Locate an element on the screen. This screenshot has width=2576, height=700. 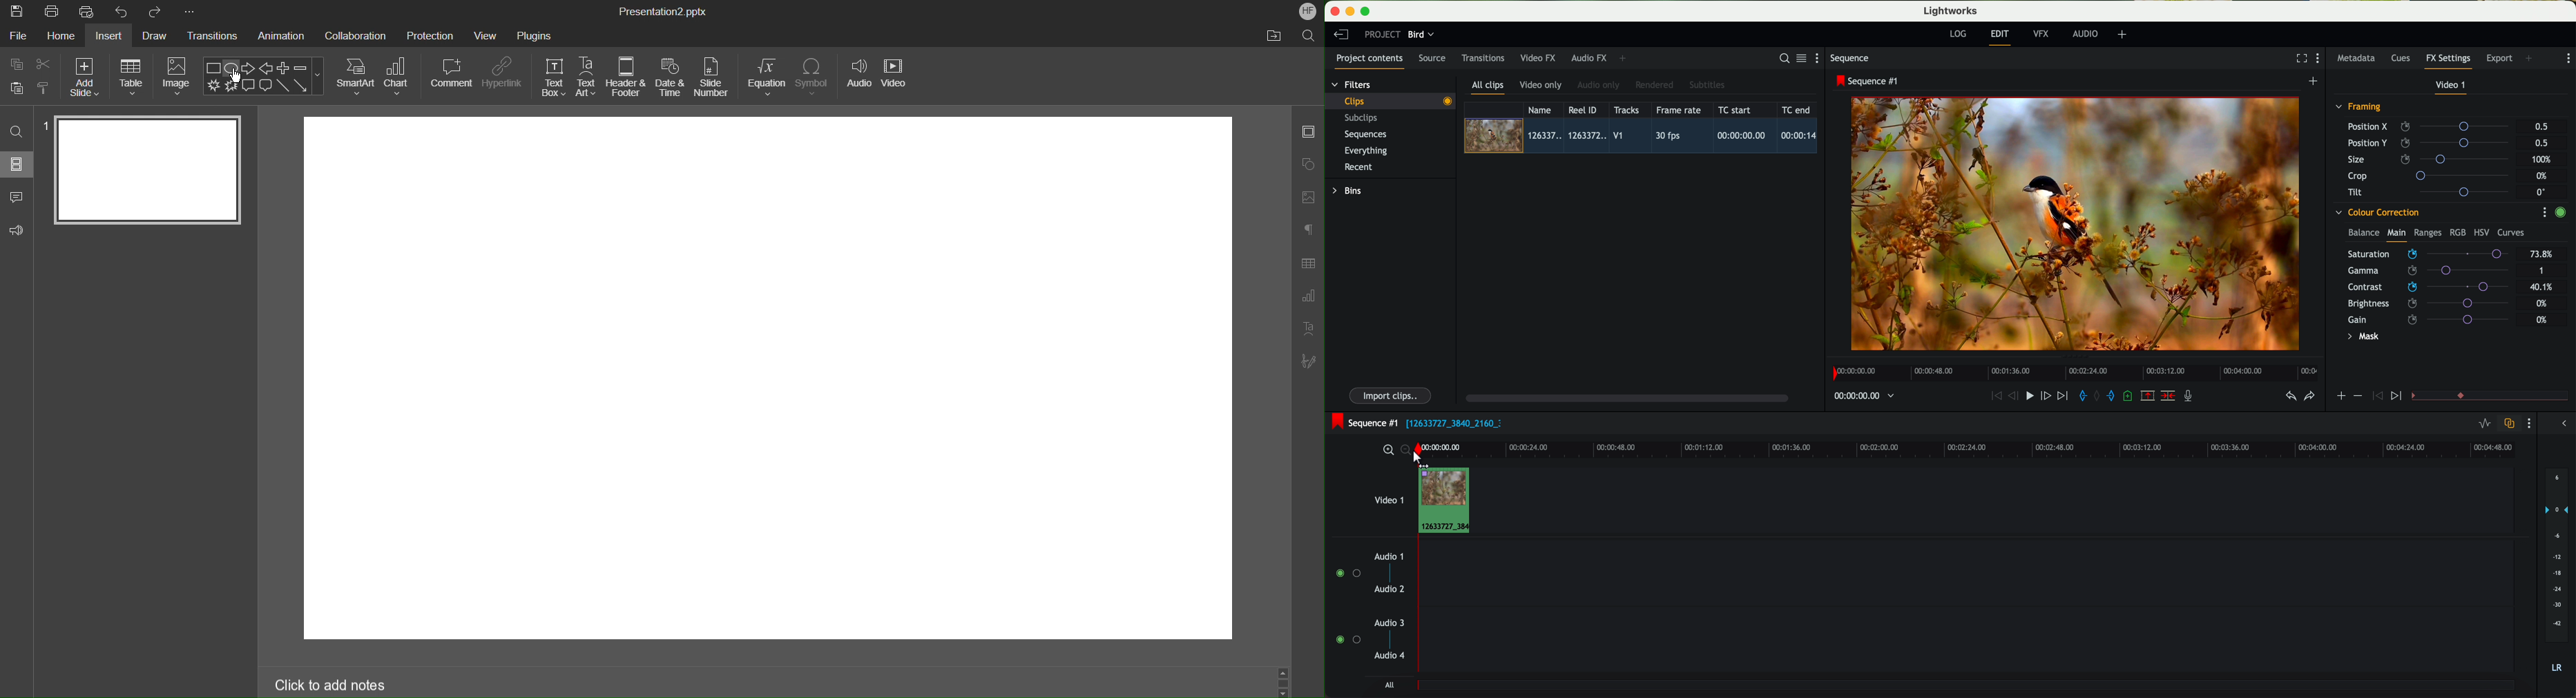
undo is located at coordinates (2290, 397).